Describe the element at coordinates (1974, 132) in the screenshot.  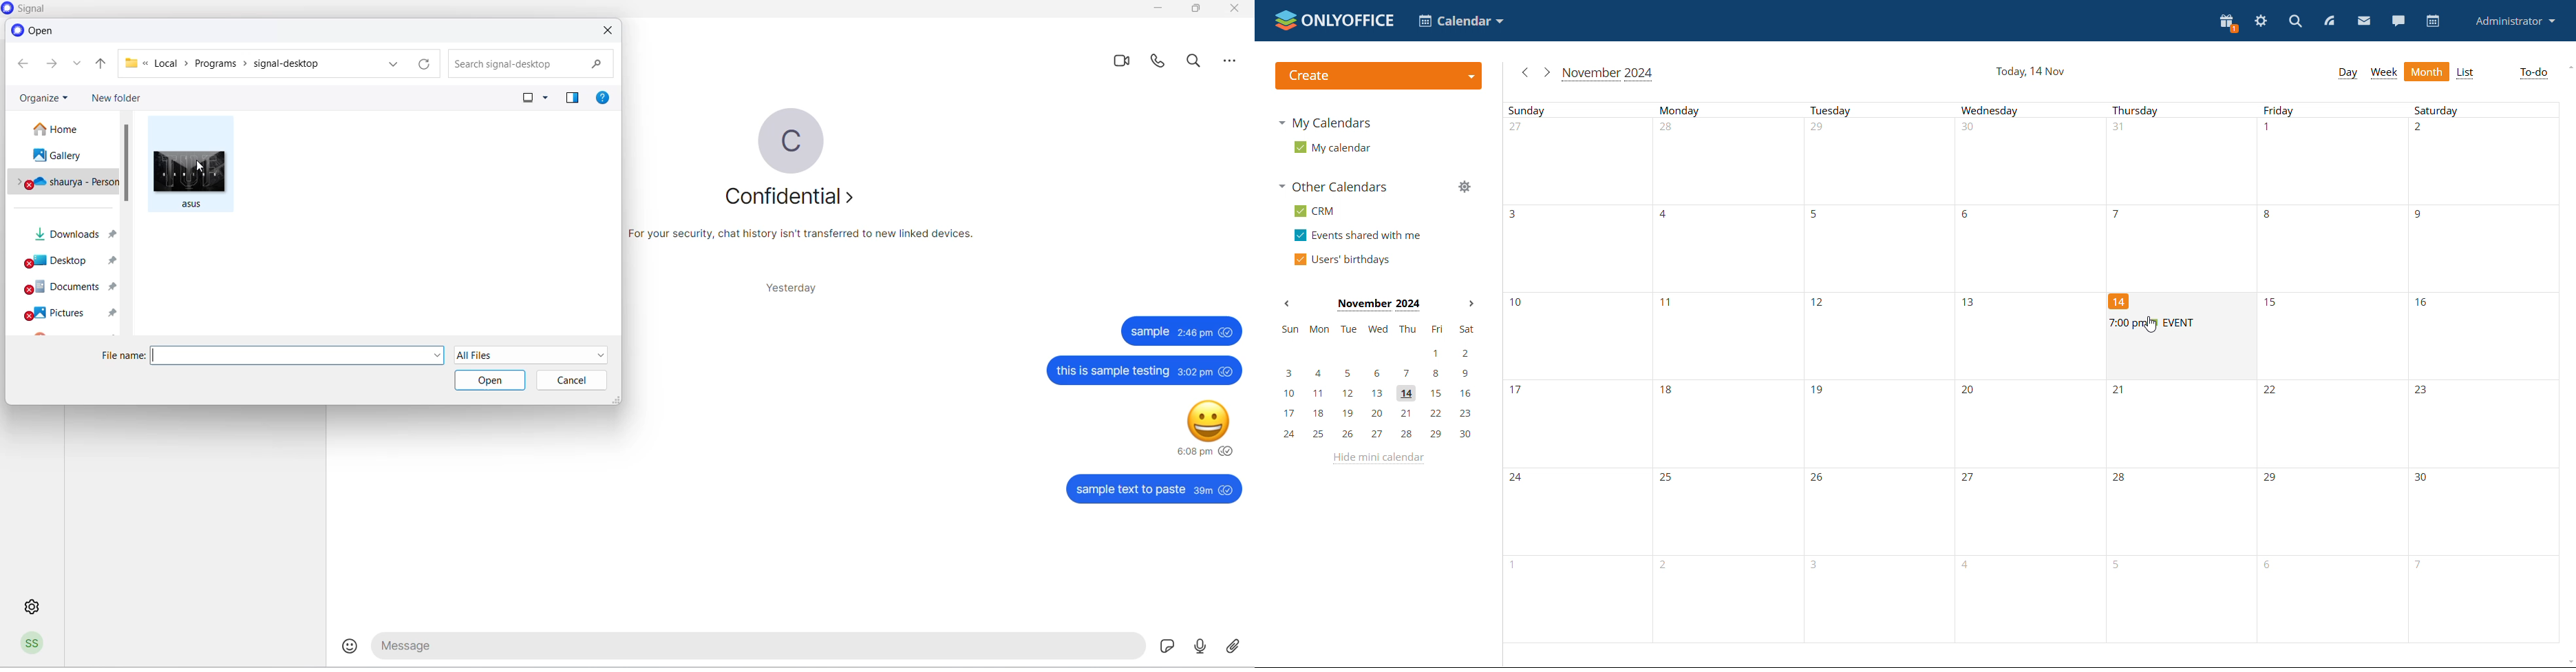
I see `number` at that location.